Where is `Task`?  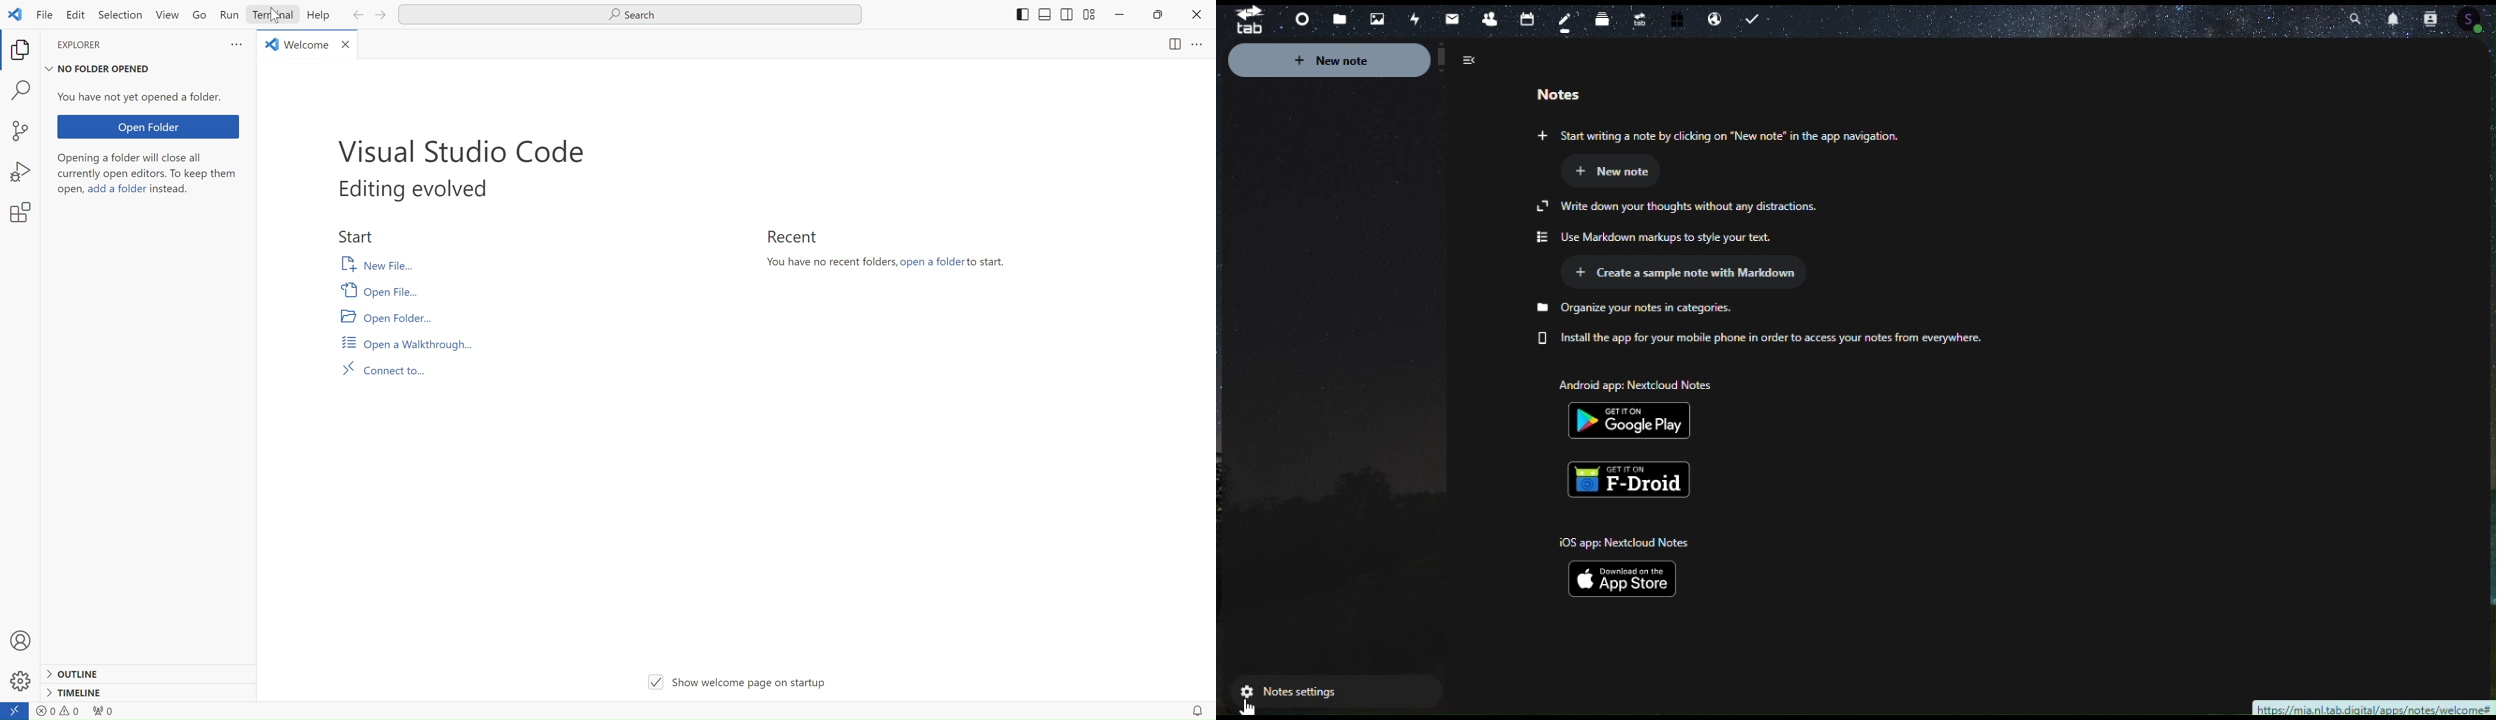
Task is located at coordinates (1756, 20).